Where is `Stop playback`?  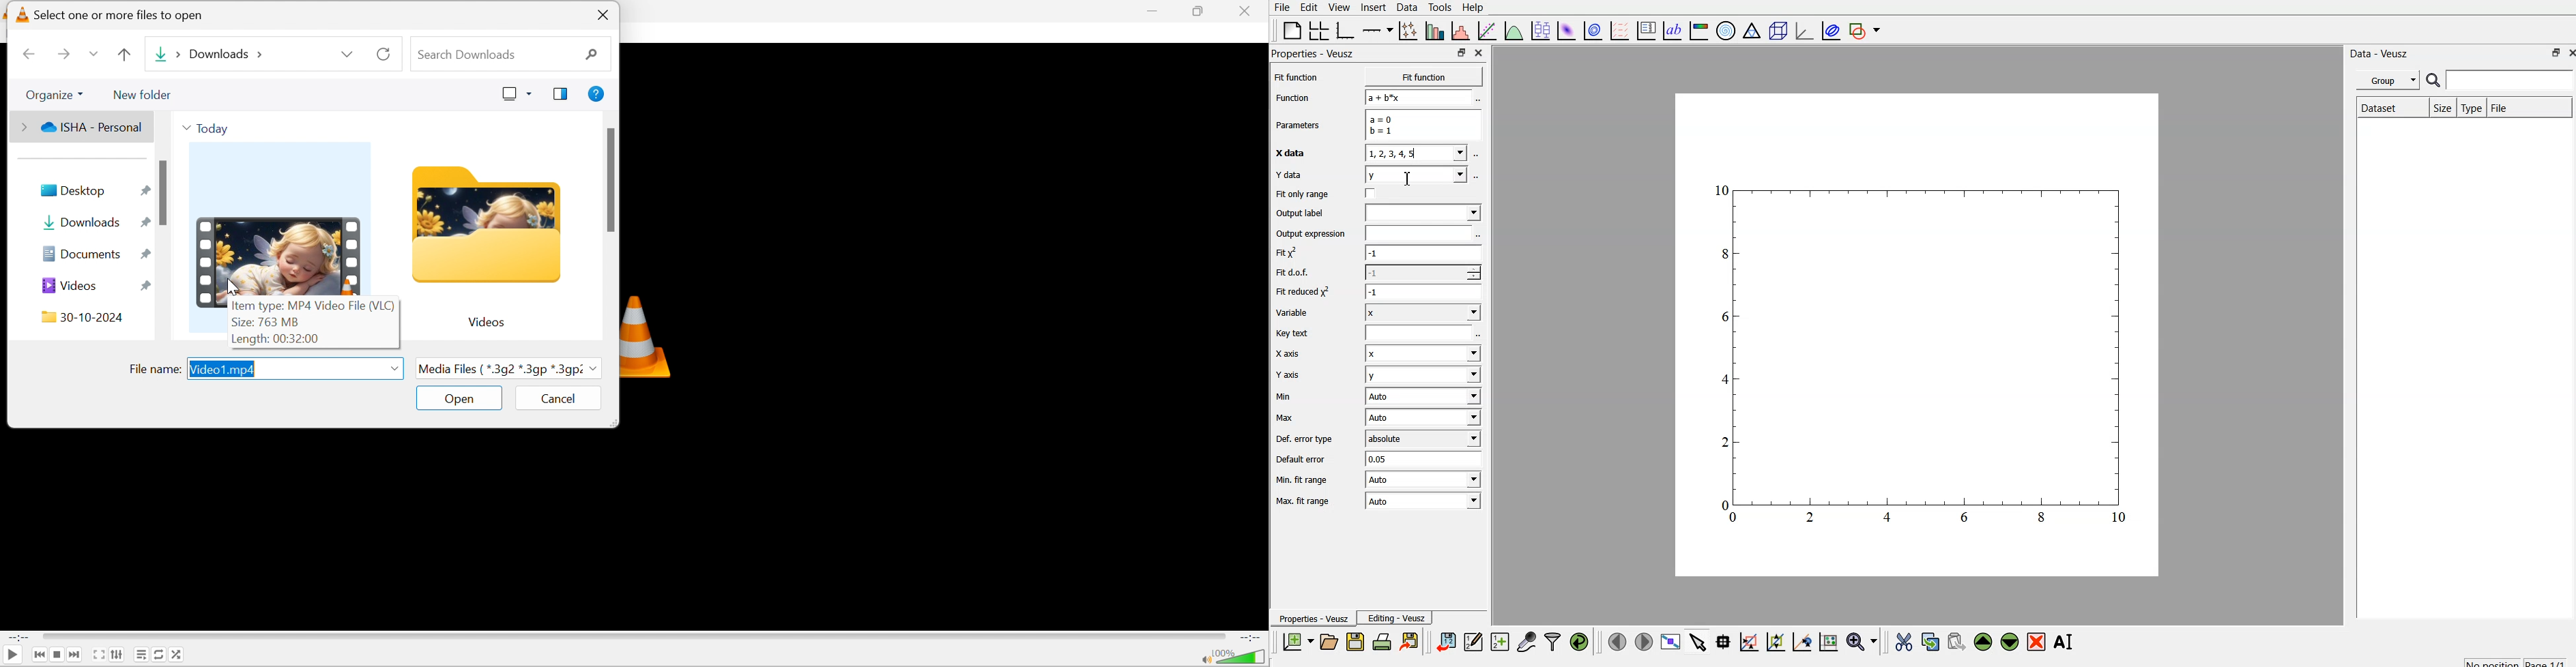
Stop playback is located at coordinates (59, 654).